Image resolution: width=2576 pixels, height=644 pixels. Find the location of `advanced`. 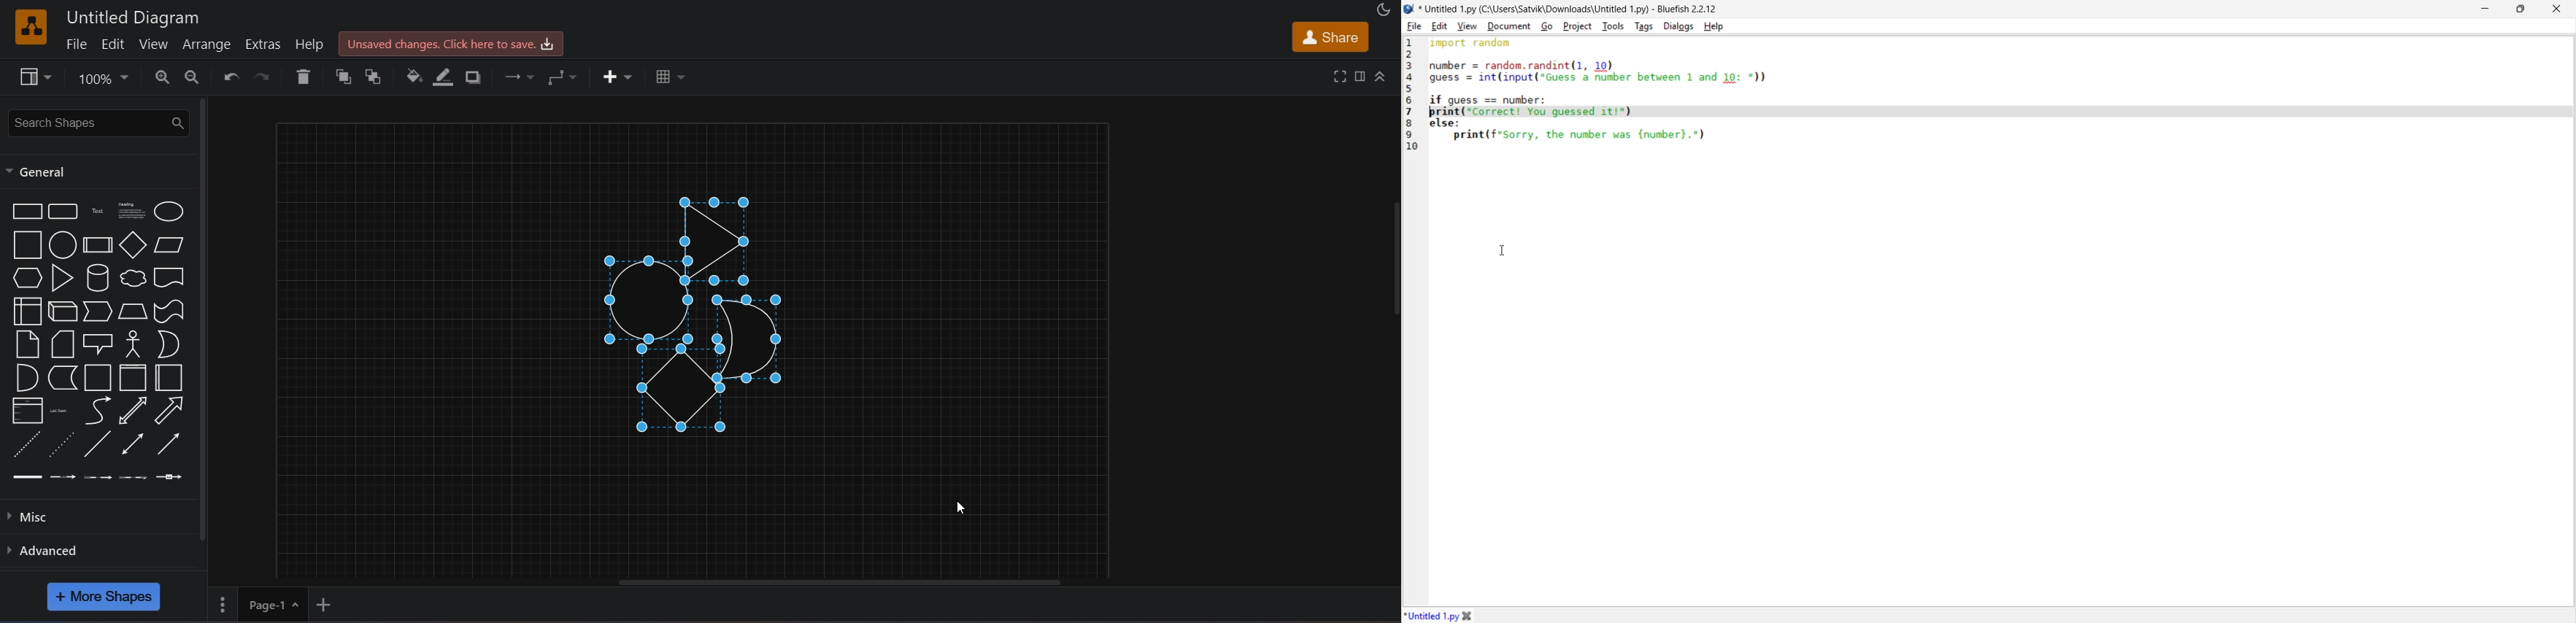

advanced is located at coordinates (55, 550).